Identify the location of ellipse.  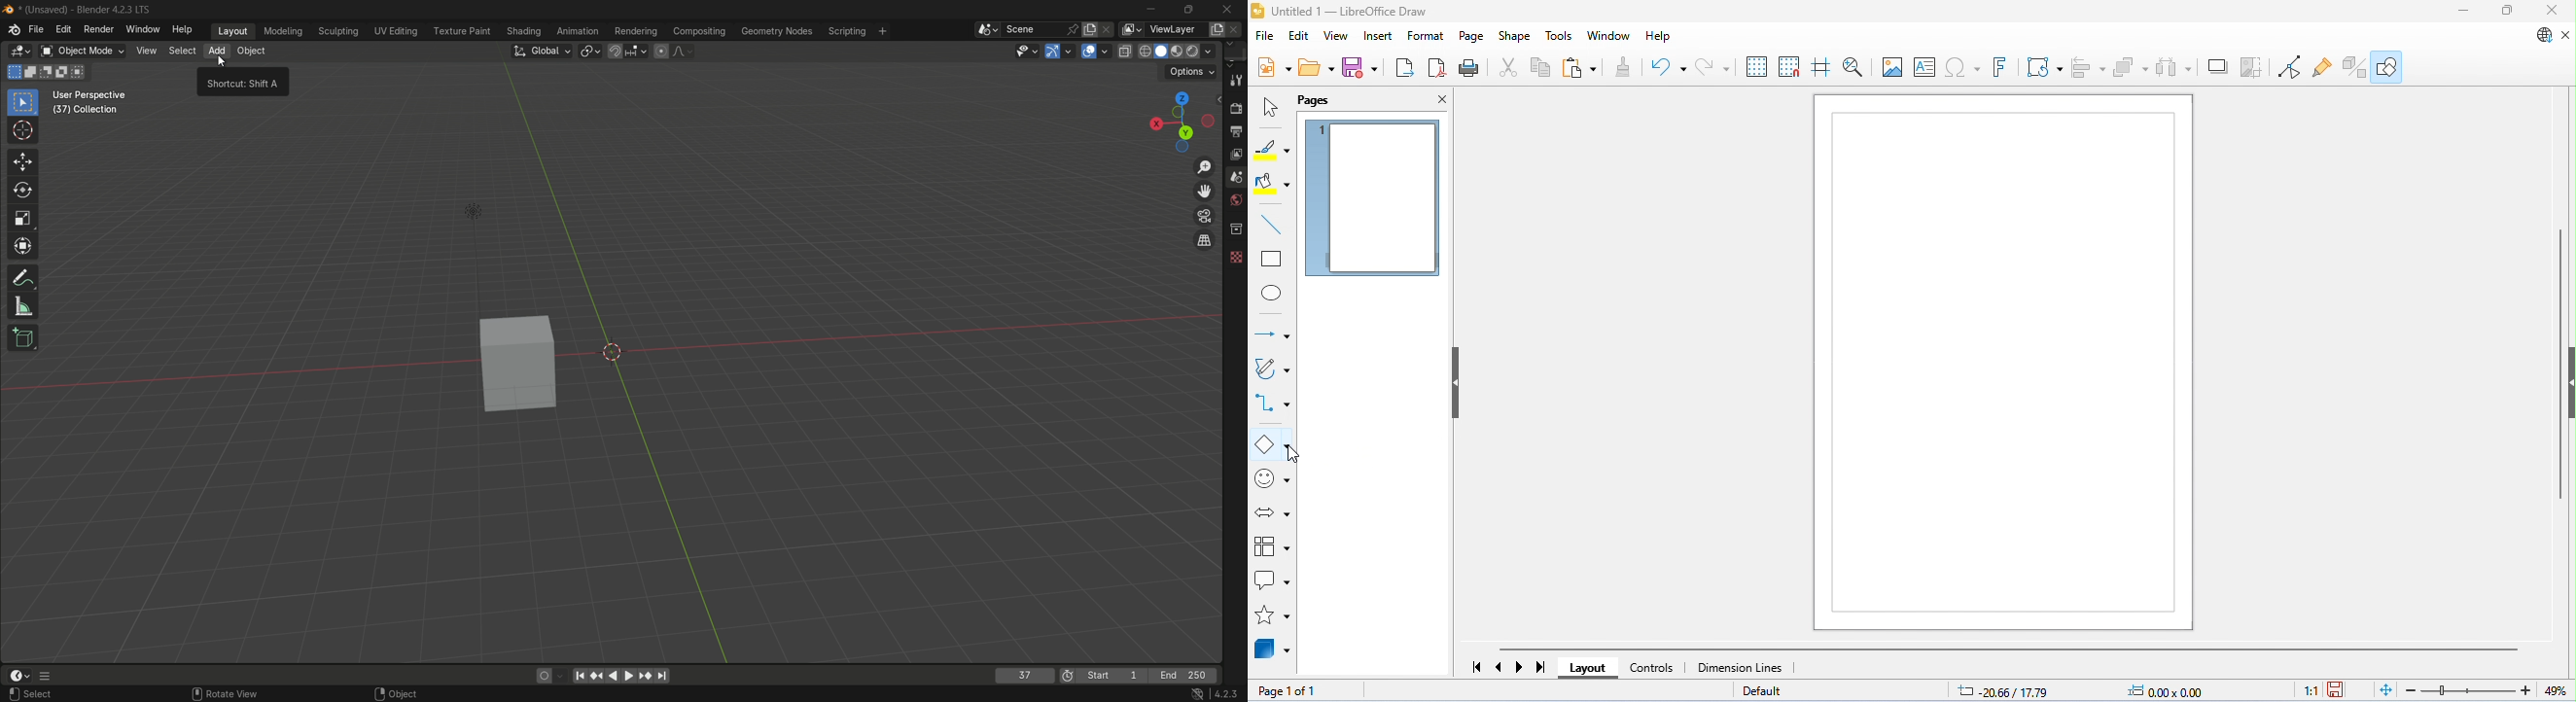
(1272, 293).